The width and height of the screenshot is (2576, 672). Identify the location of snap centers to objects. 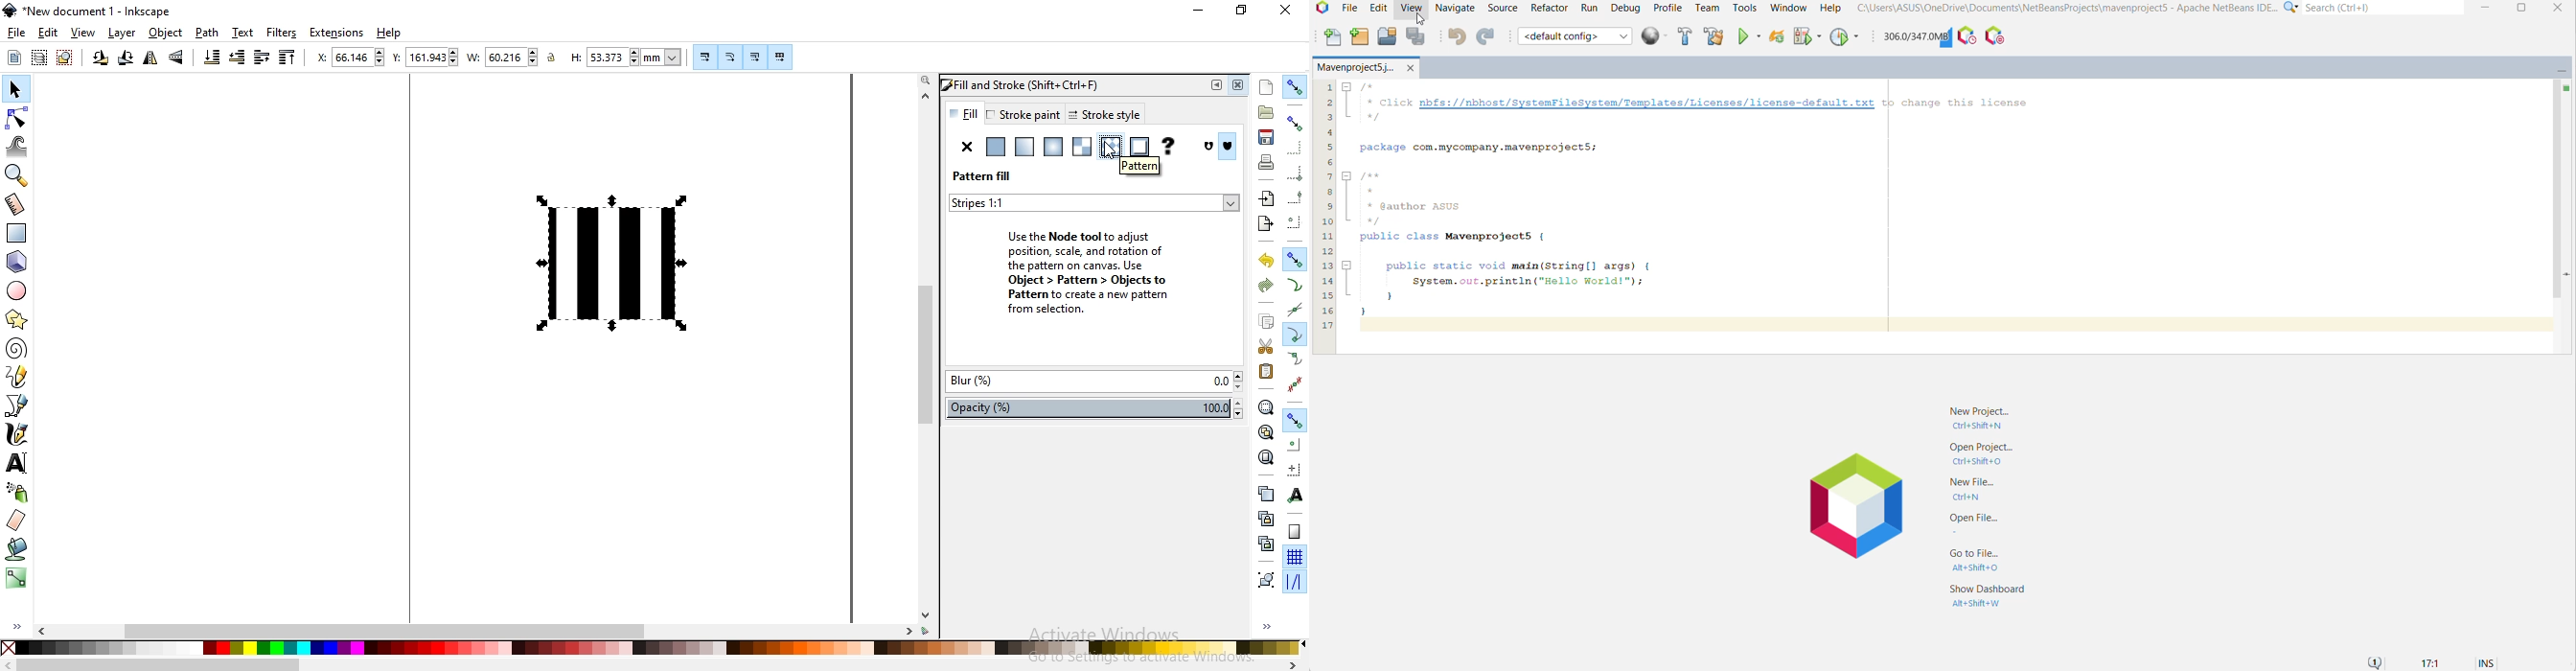
(1294, 445).